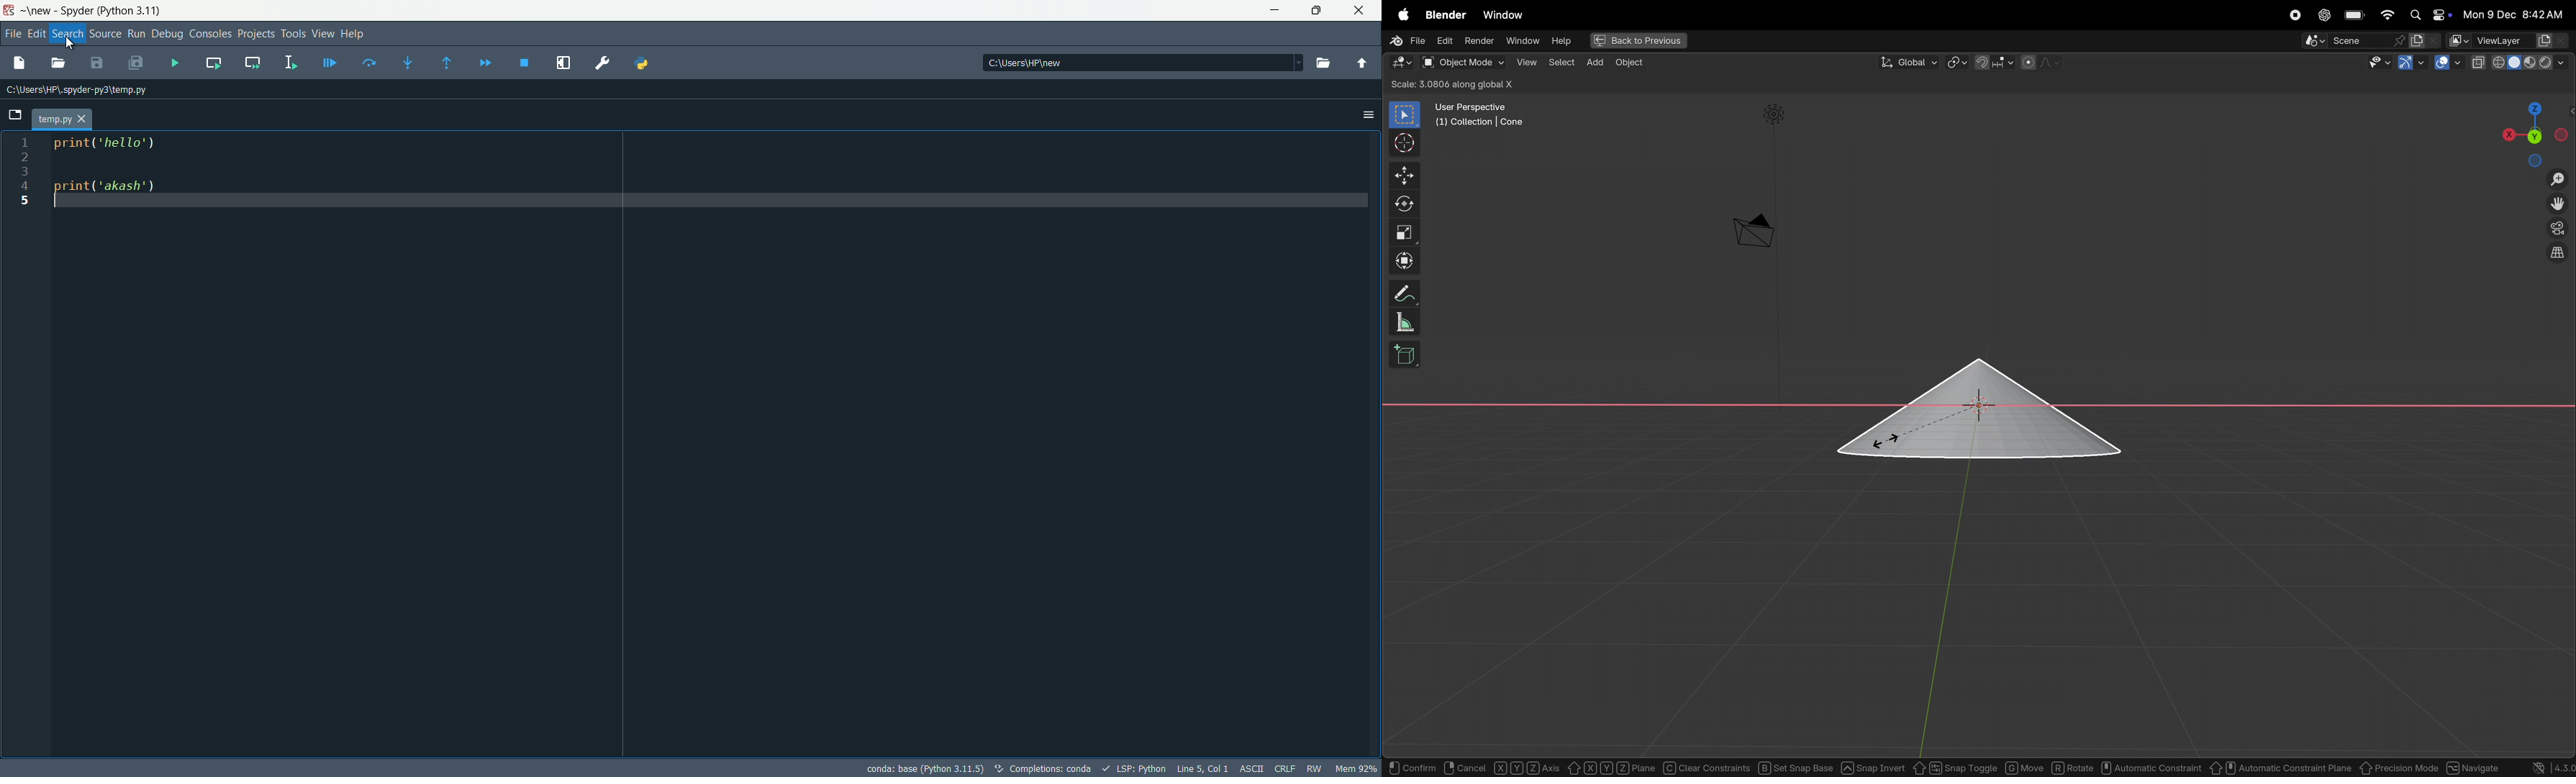  What do you see at coordinates (1908, 62) in the screenshot?
I see `global` at bounding box center [1908, 62].